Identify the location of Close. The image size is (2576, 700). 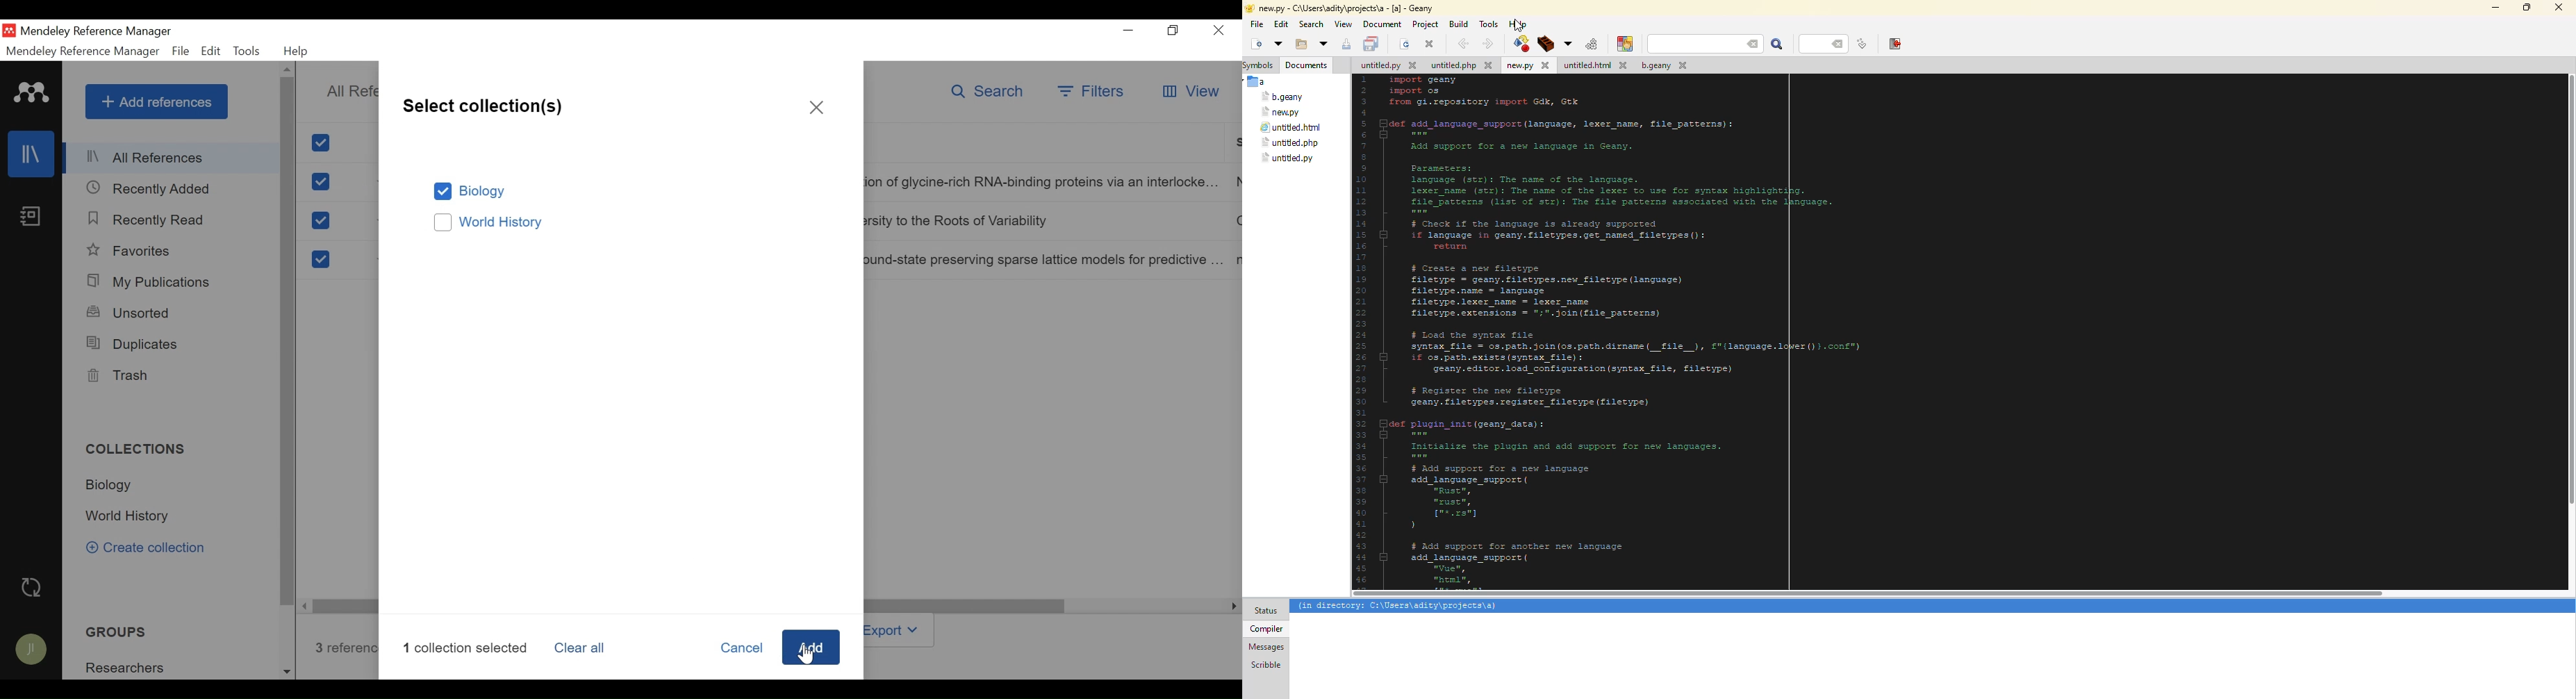
(817, 108).